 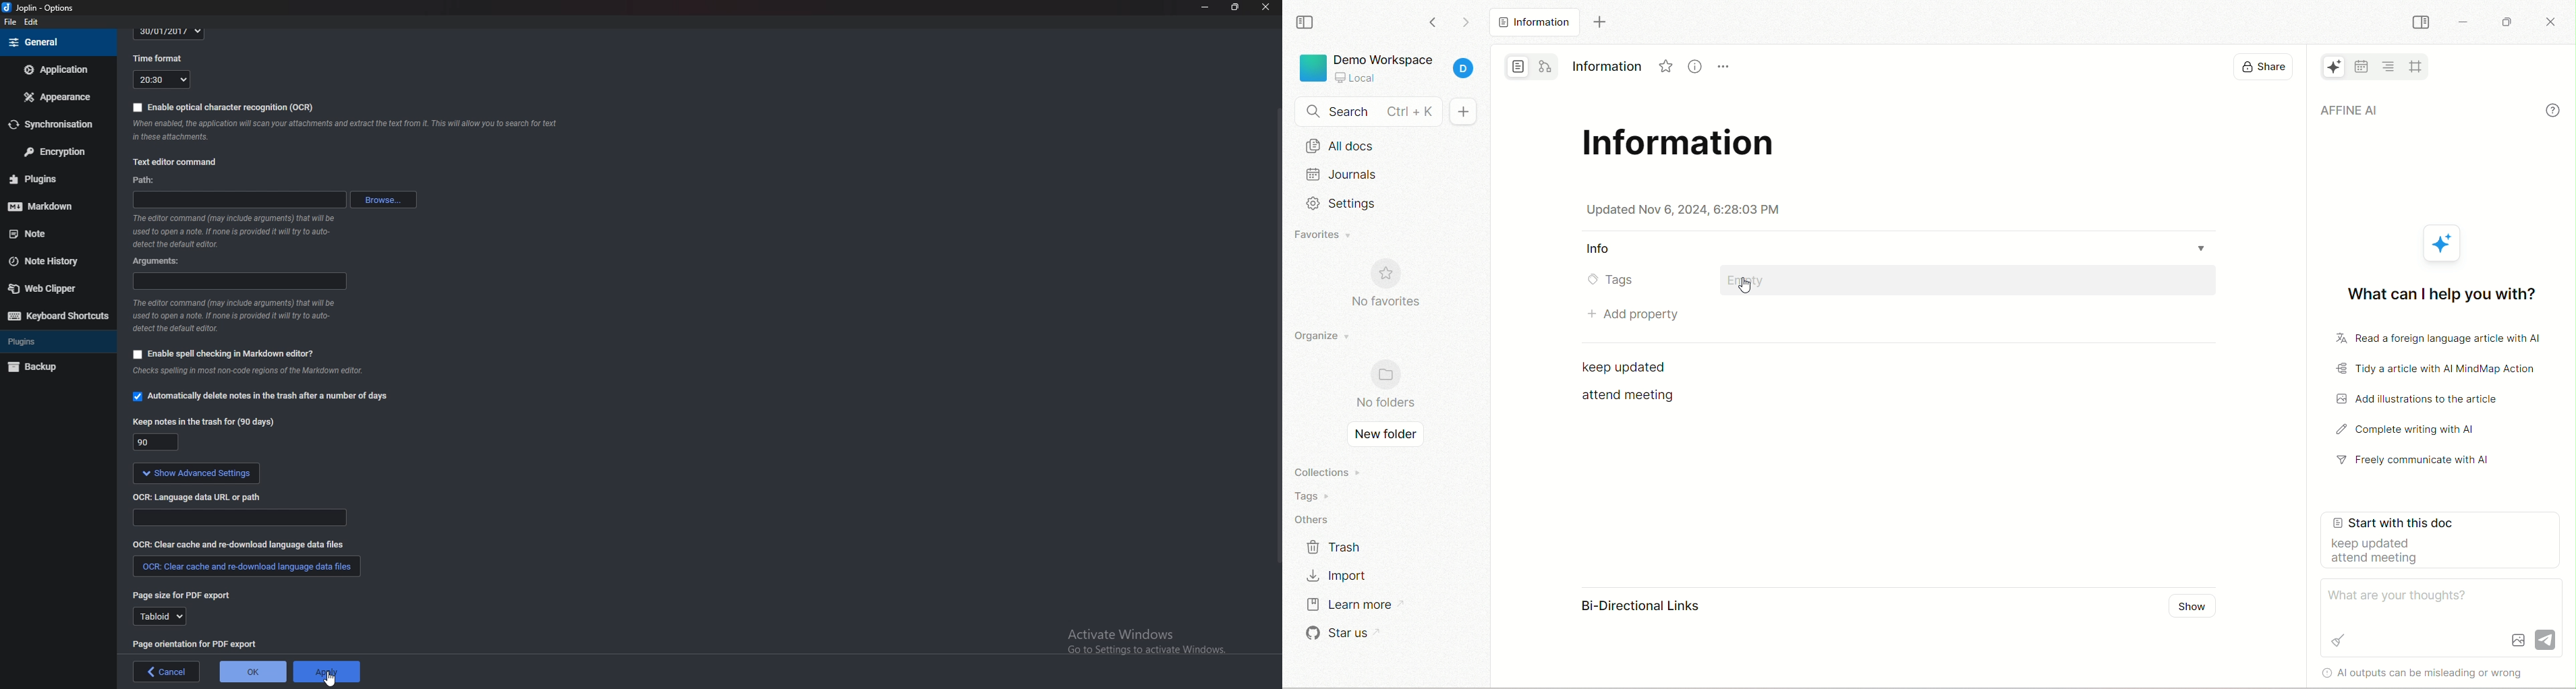 What do you see at coordinates (1324, 471) in the screenshot?
I see `collections` at bounding box center [1324, 471].